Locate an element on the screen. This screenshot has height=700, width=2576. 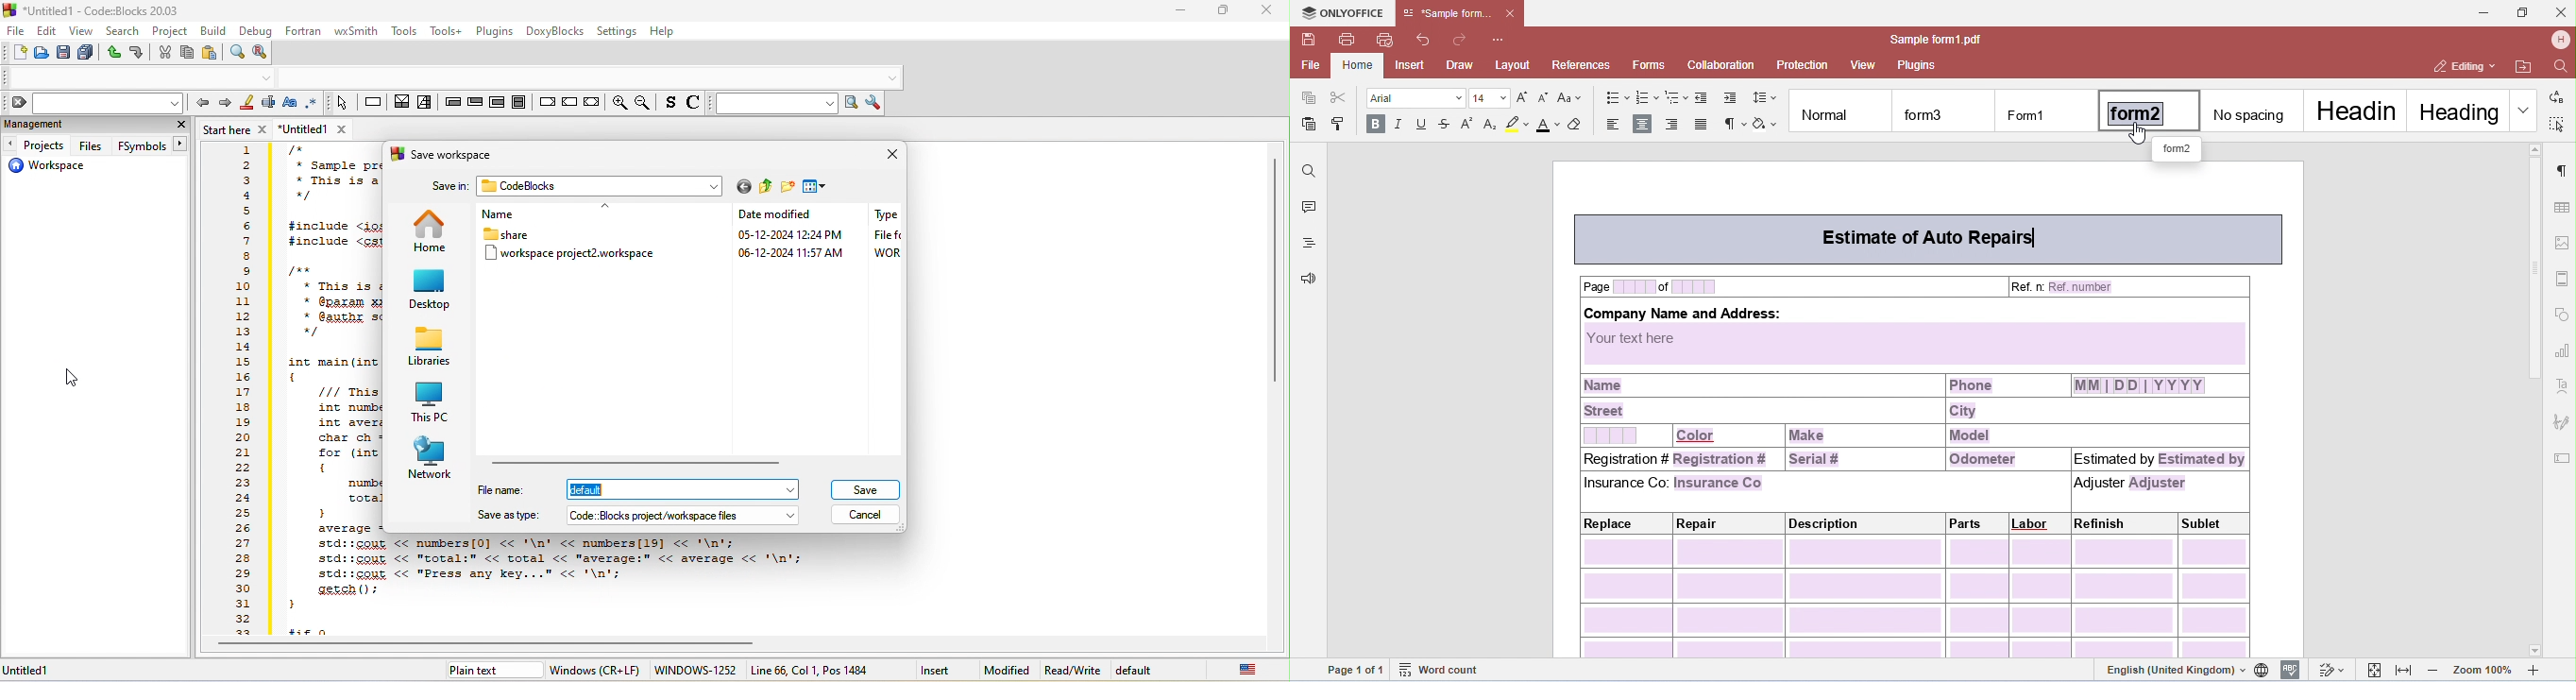
search to text is located at coordinates (773, 105).